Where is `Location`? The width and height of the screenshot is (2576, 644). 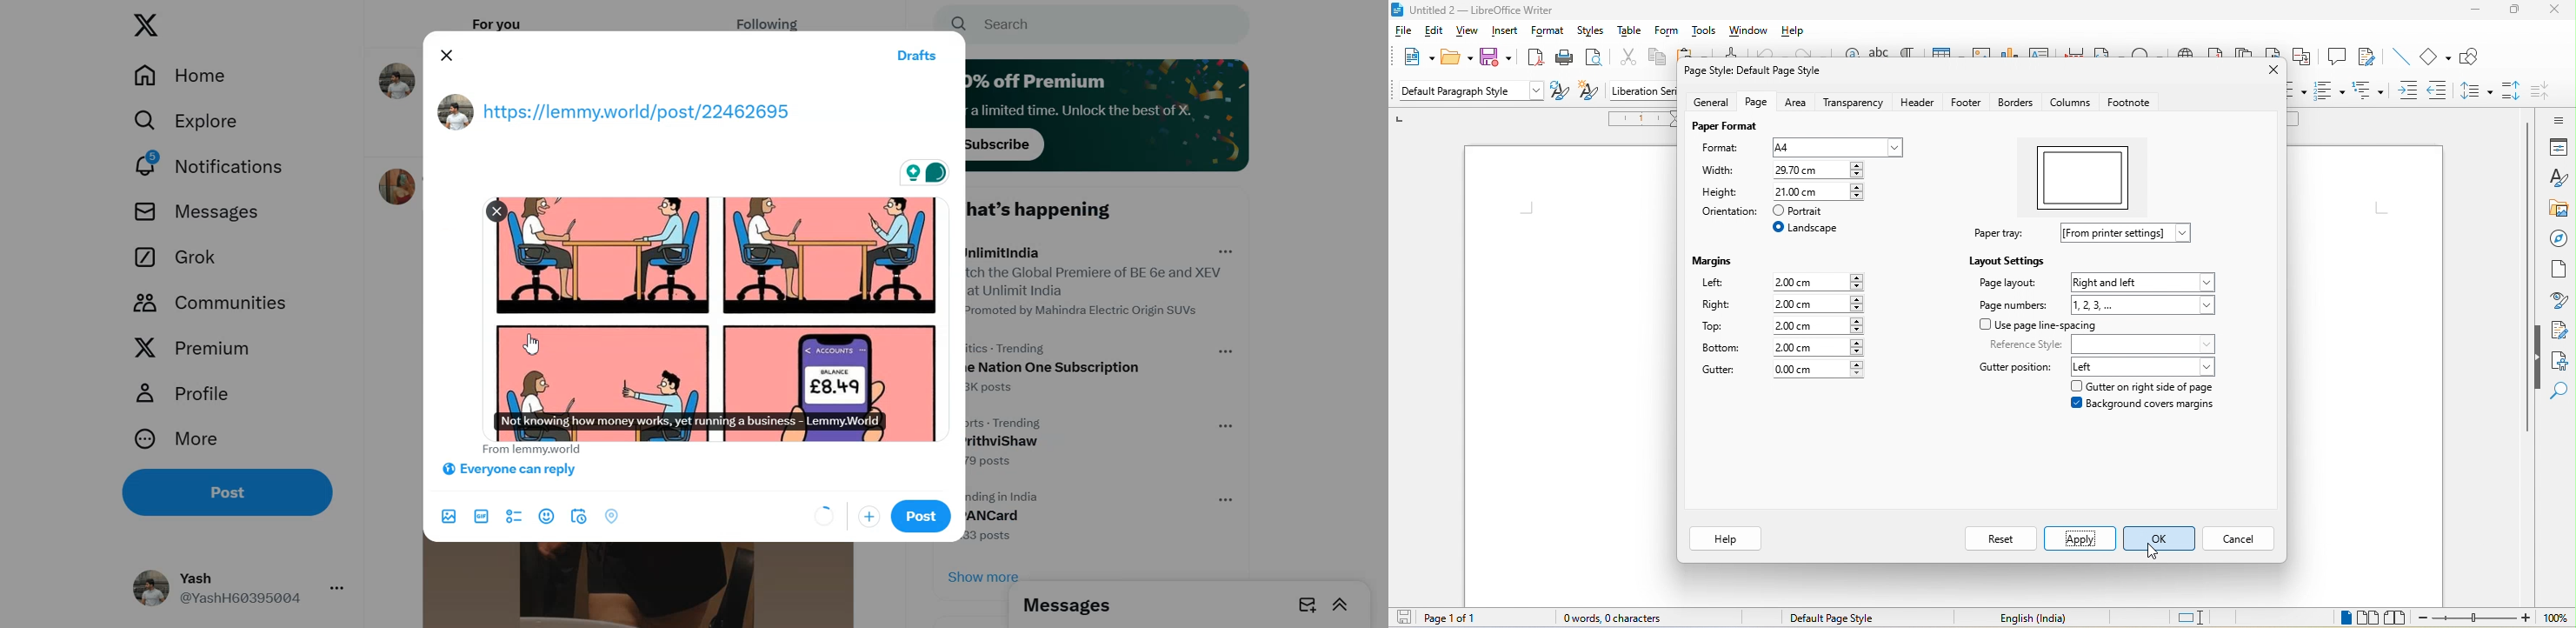
Location is located at coordinates (611, 517).